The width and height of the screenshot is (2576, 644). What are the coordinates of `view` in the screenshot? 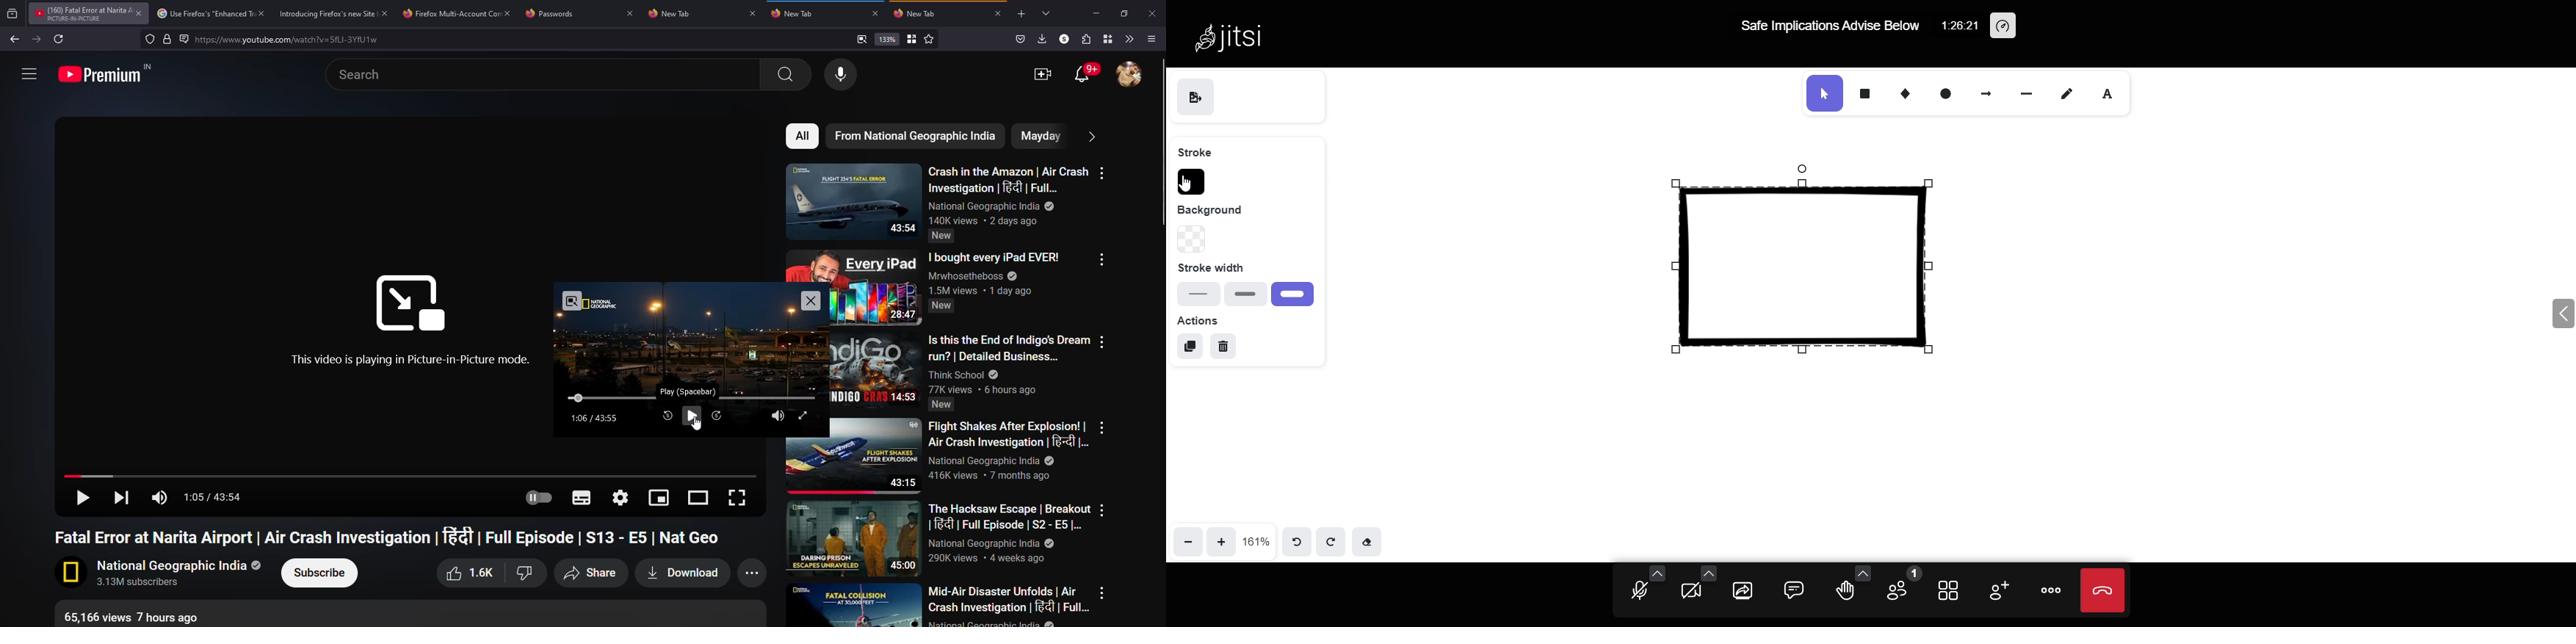 It's located at (661, 496).